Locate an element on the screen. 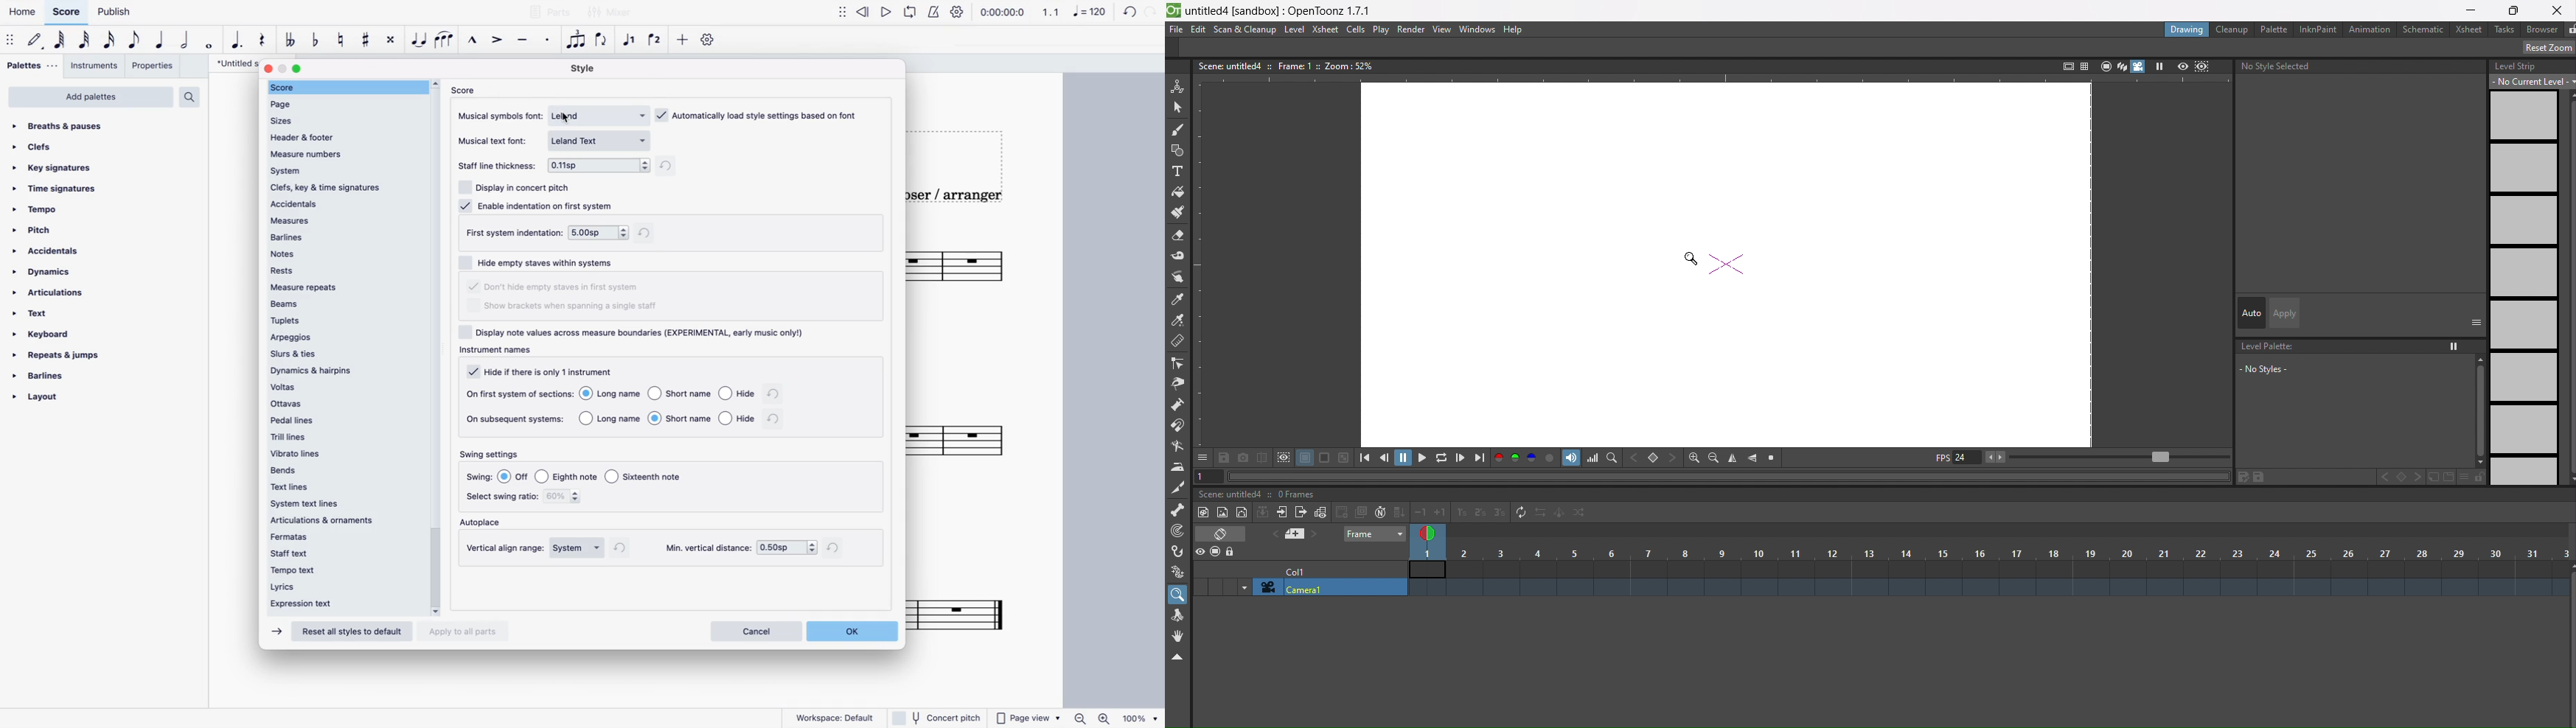 This screenshot has height=728, width=2576. cleanup is located at coordinates (2233, 29).